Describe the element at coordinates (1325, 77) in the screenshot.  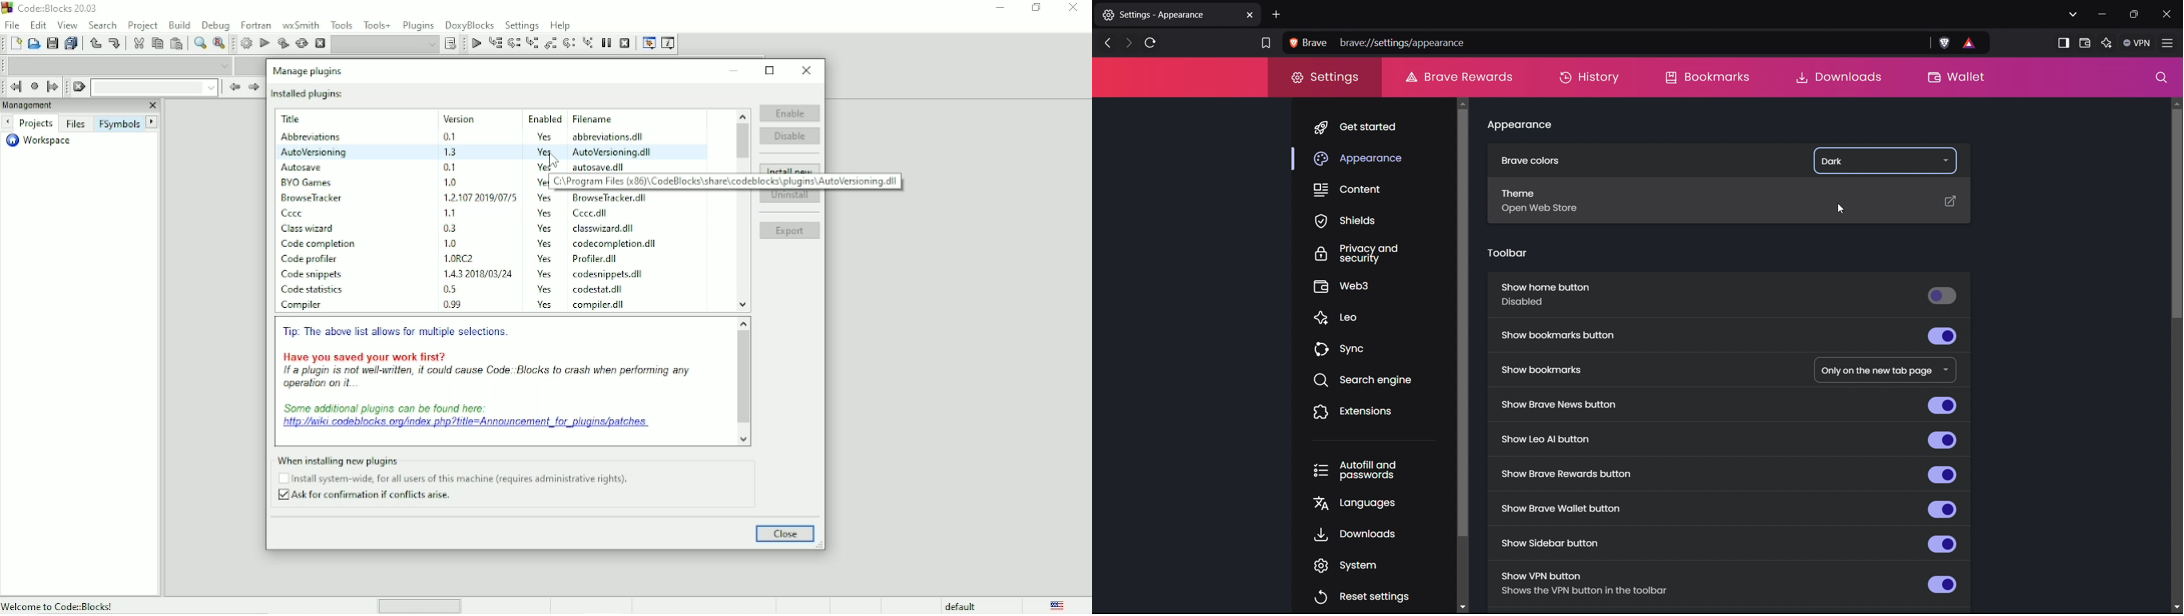
I see `settings` at that location.